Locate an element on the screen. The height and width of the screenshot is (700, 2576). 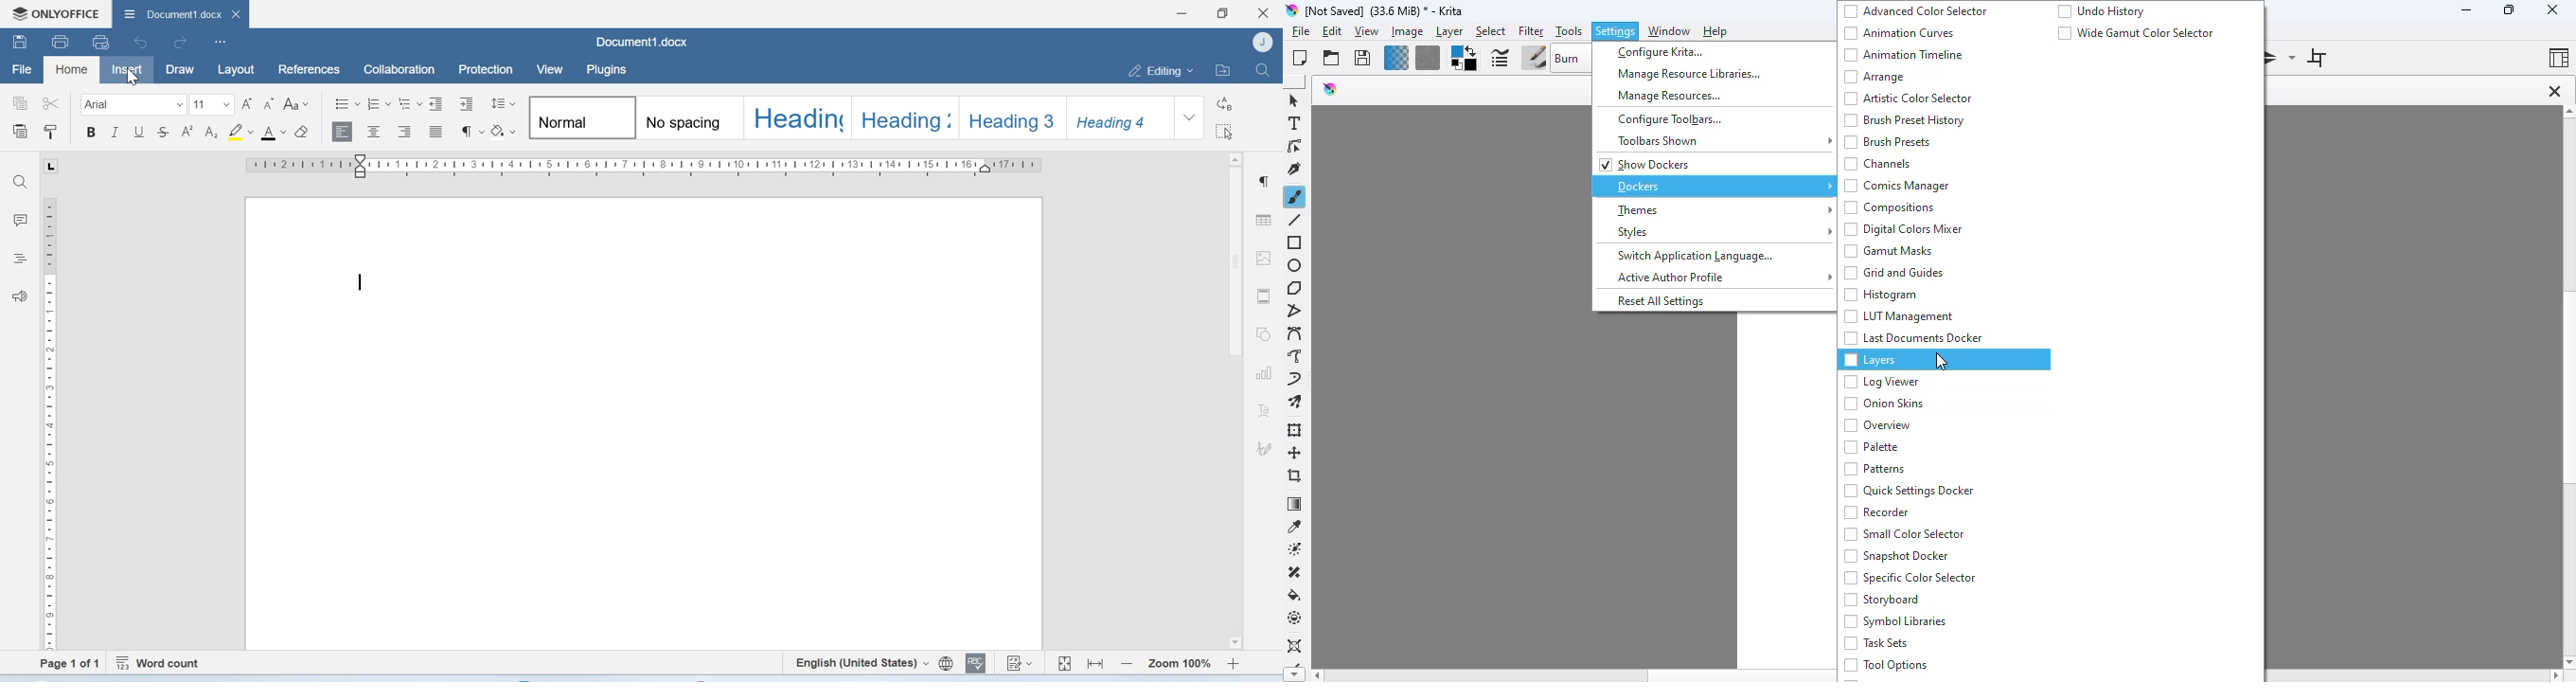
Layout is located at coordinates (237, 70).